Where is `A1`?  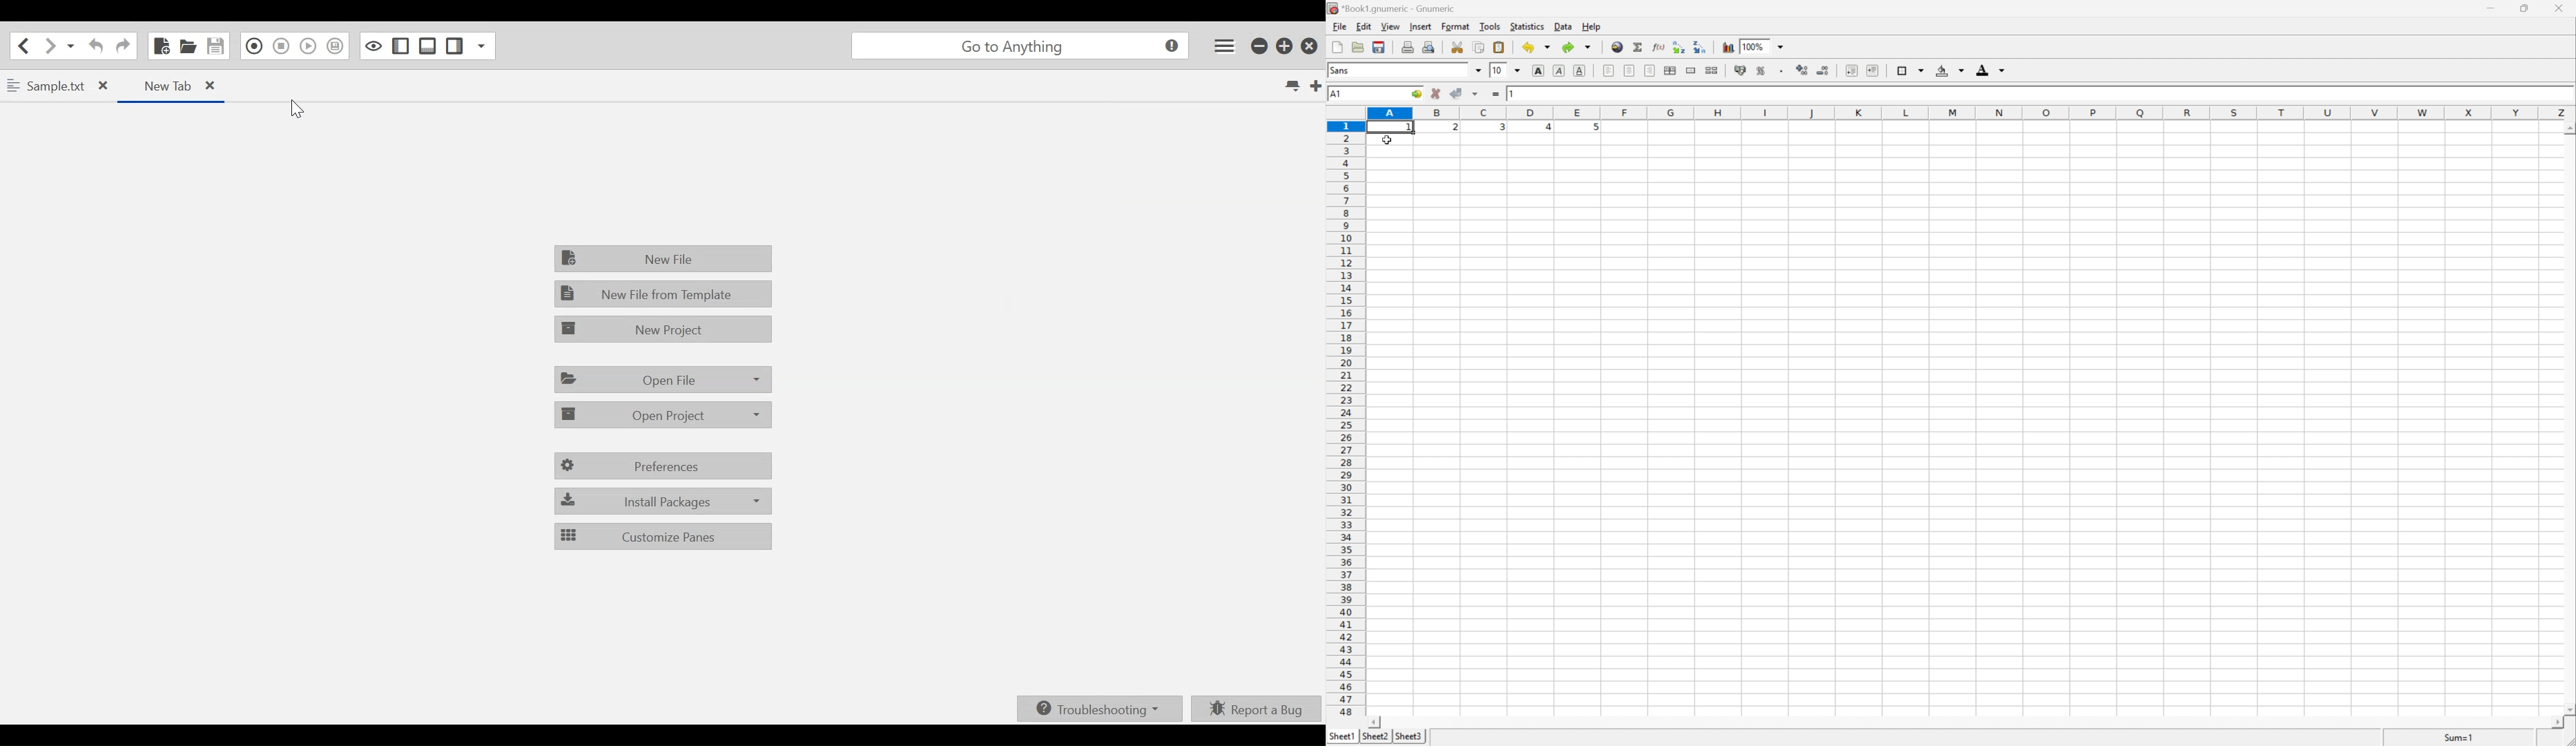 A1 is located at coordinates (1338, 95).